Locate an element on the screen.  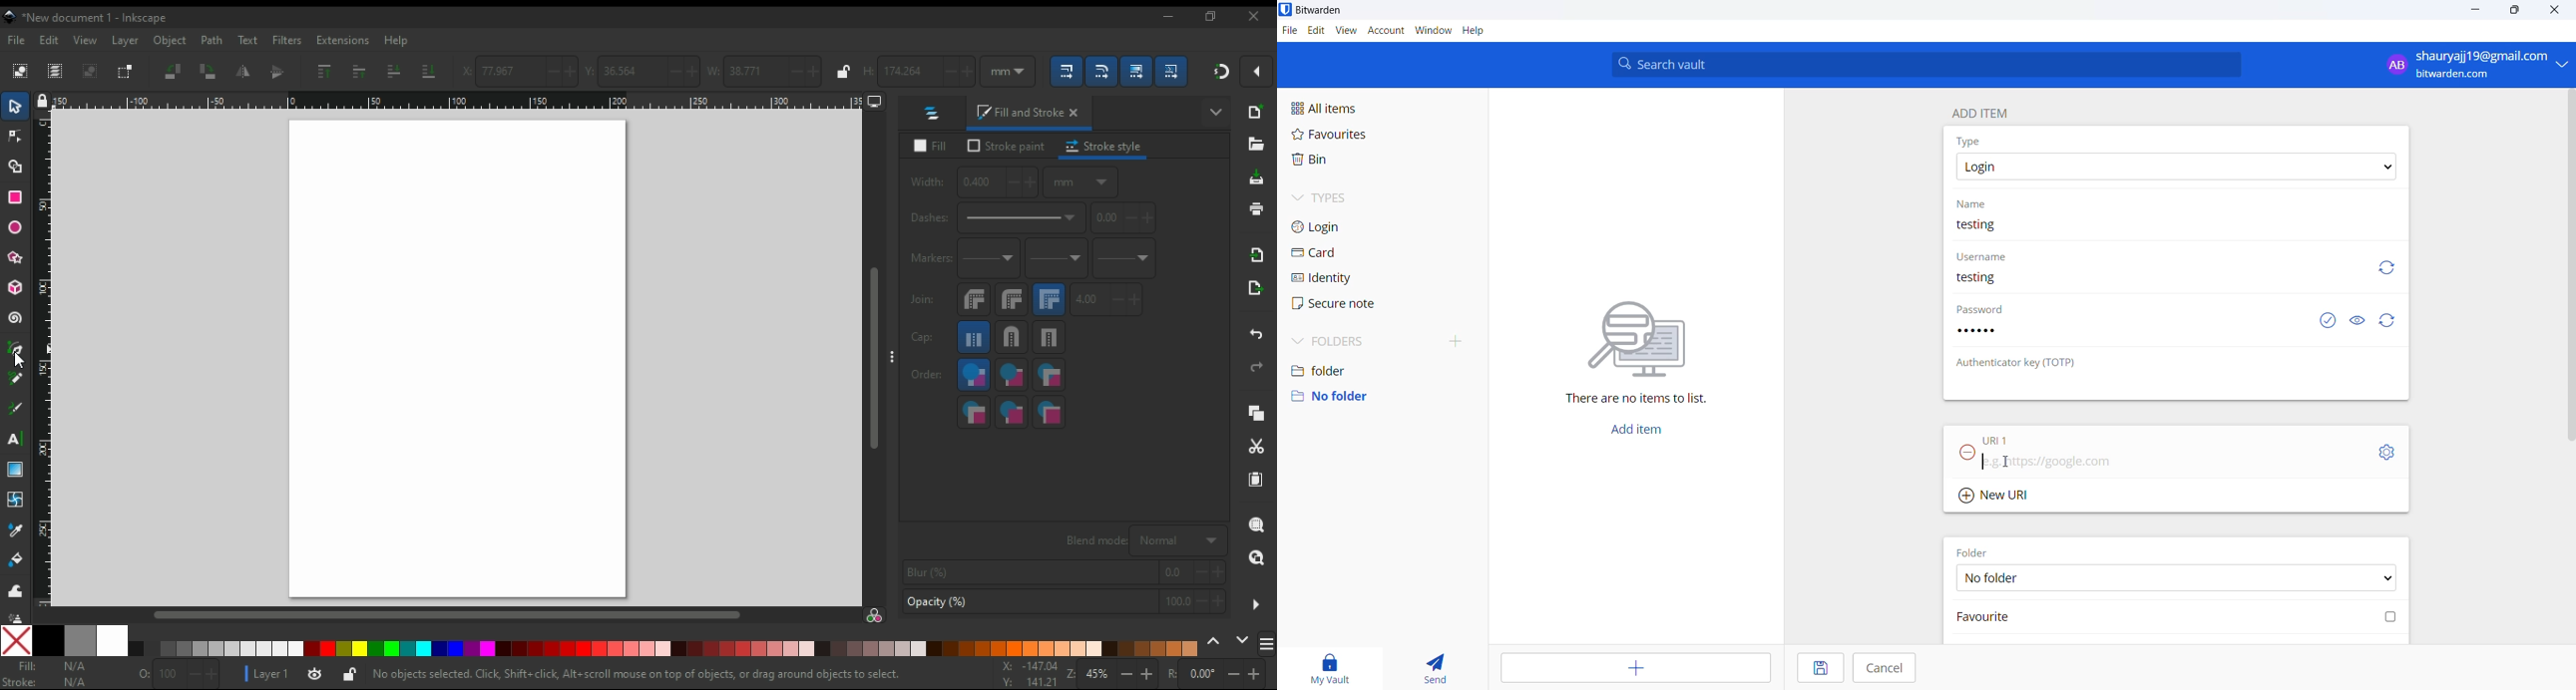
select all in all layers is located at coordinates (57, 72).